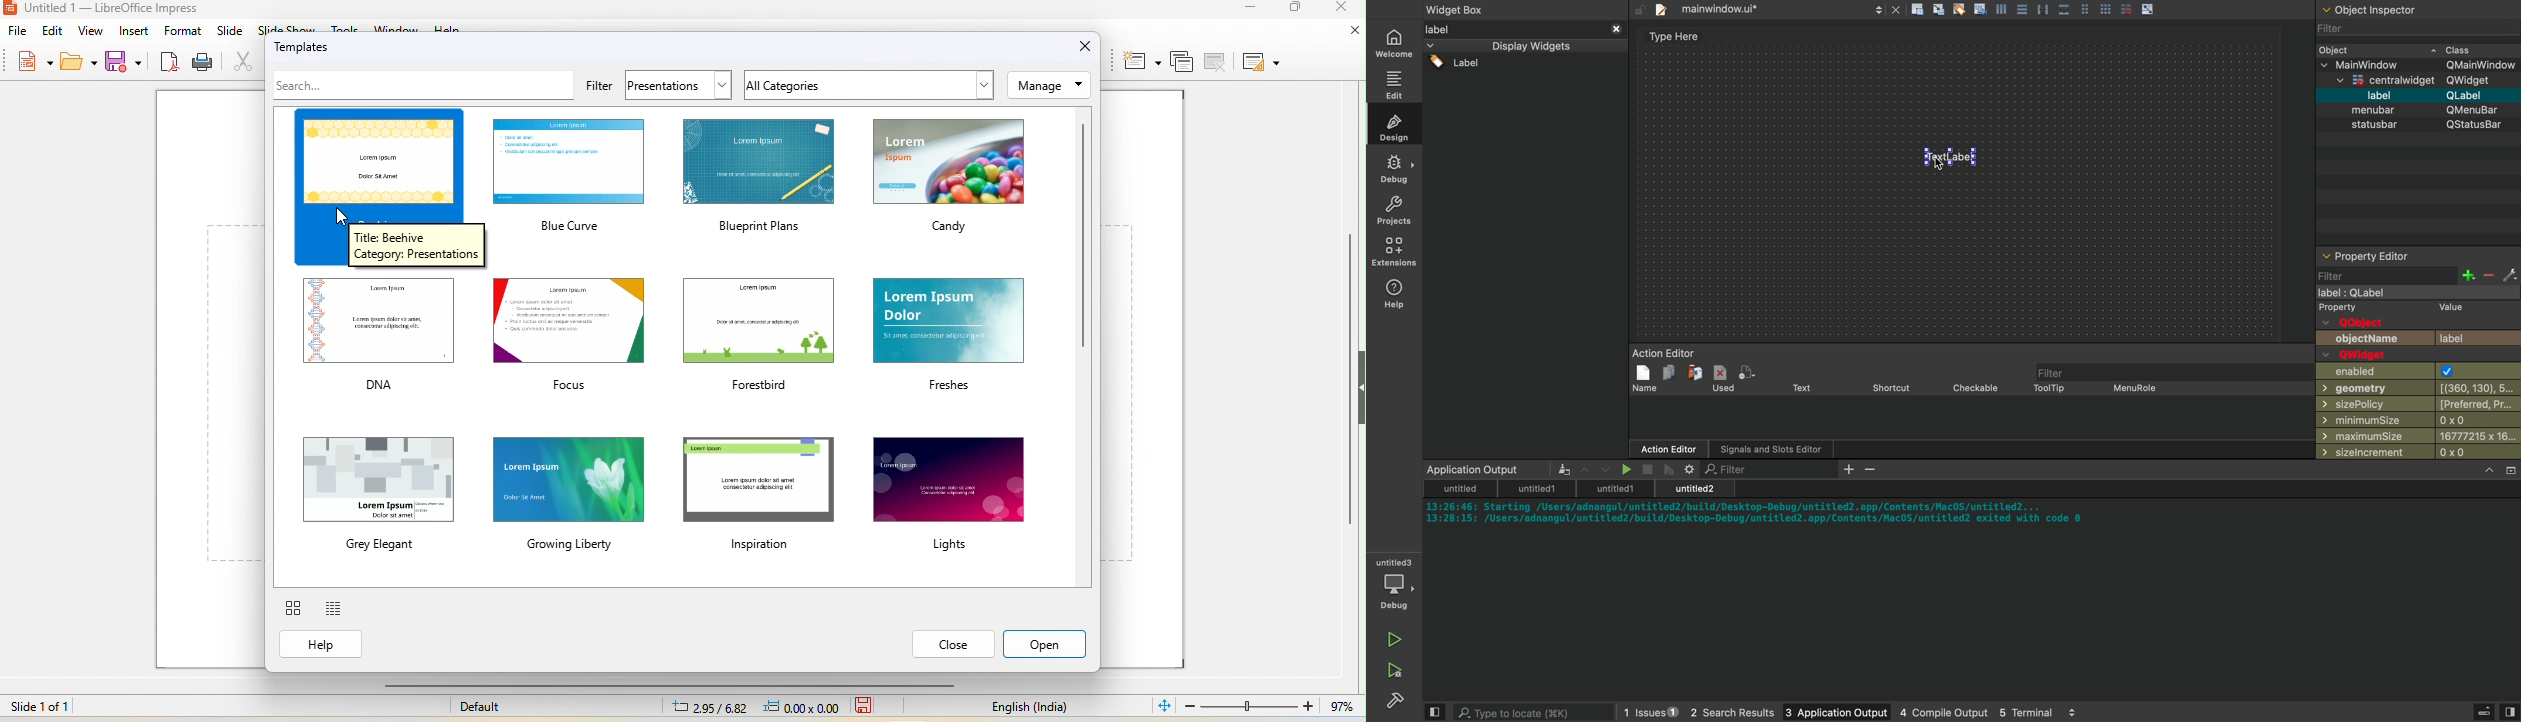  Describe the element at coordinates (1394, 293) in the screenshot. I see `help` at that location.